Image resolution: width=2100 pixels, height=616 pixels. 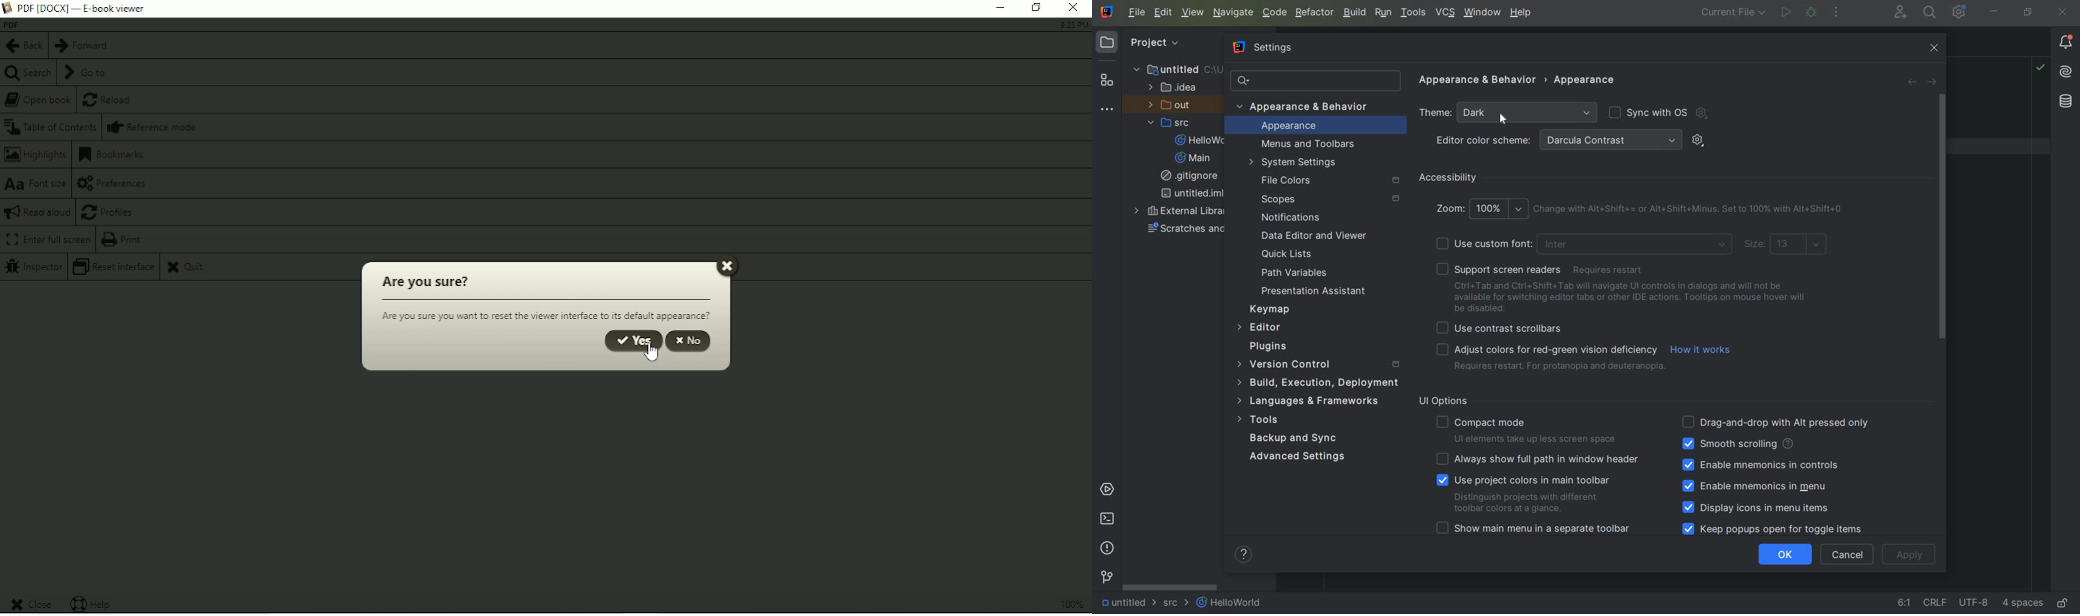 What do you see at coordinates (1911, 555) in the screenshot?
I see `apply` at bounding box center [1911, 555].